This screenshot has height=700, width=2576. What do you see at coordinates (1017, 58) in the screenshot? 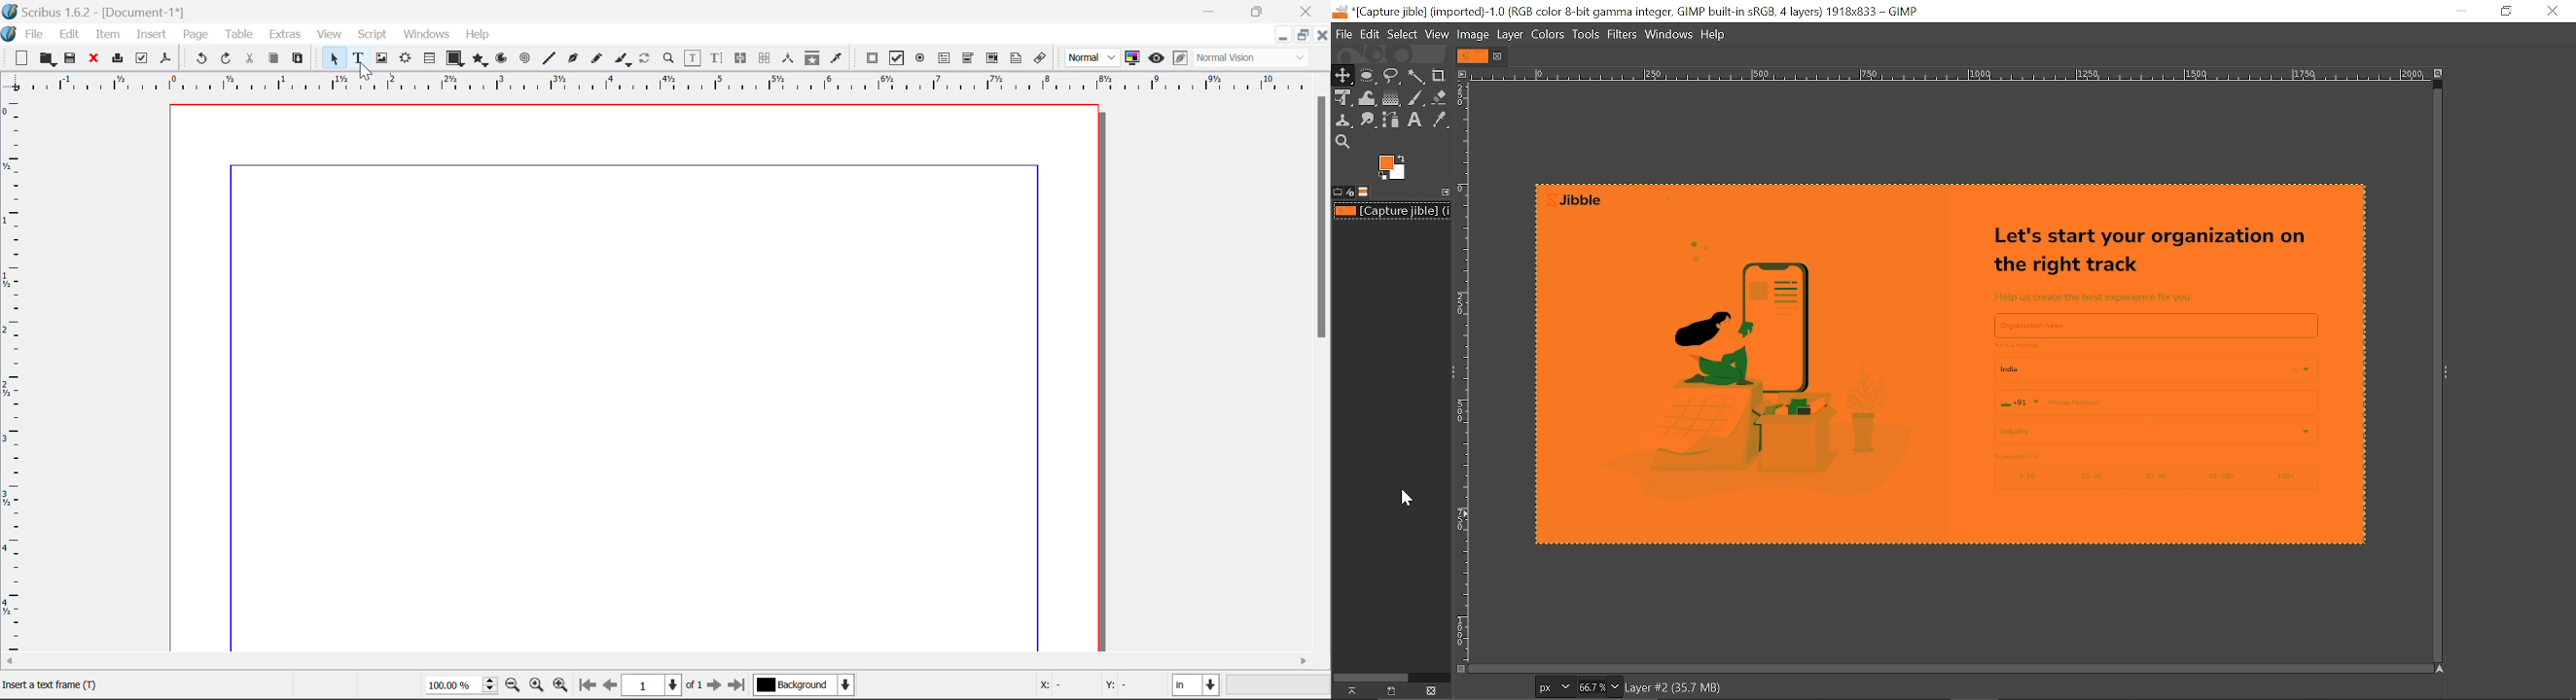
I see `Text Annotation` at bounding box center [1017, 58].